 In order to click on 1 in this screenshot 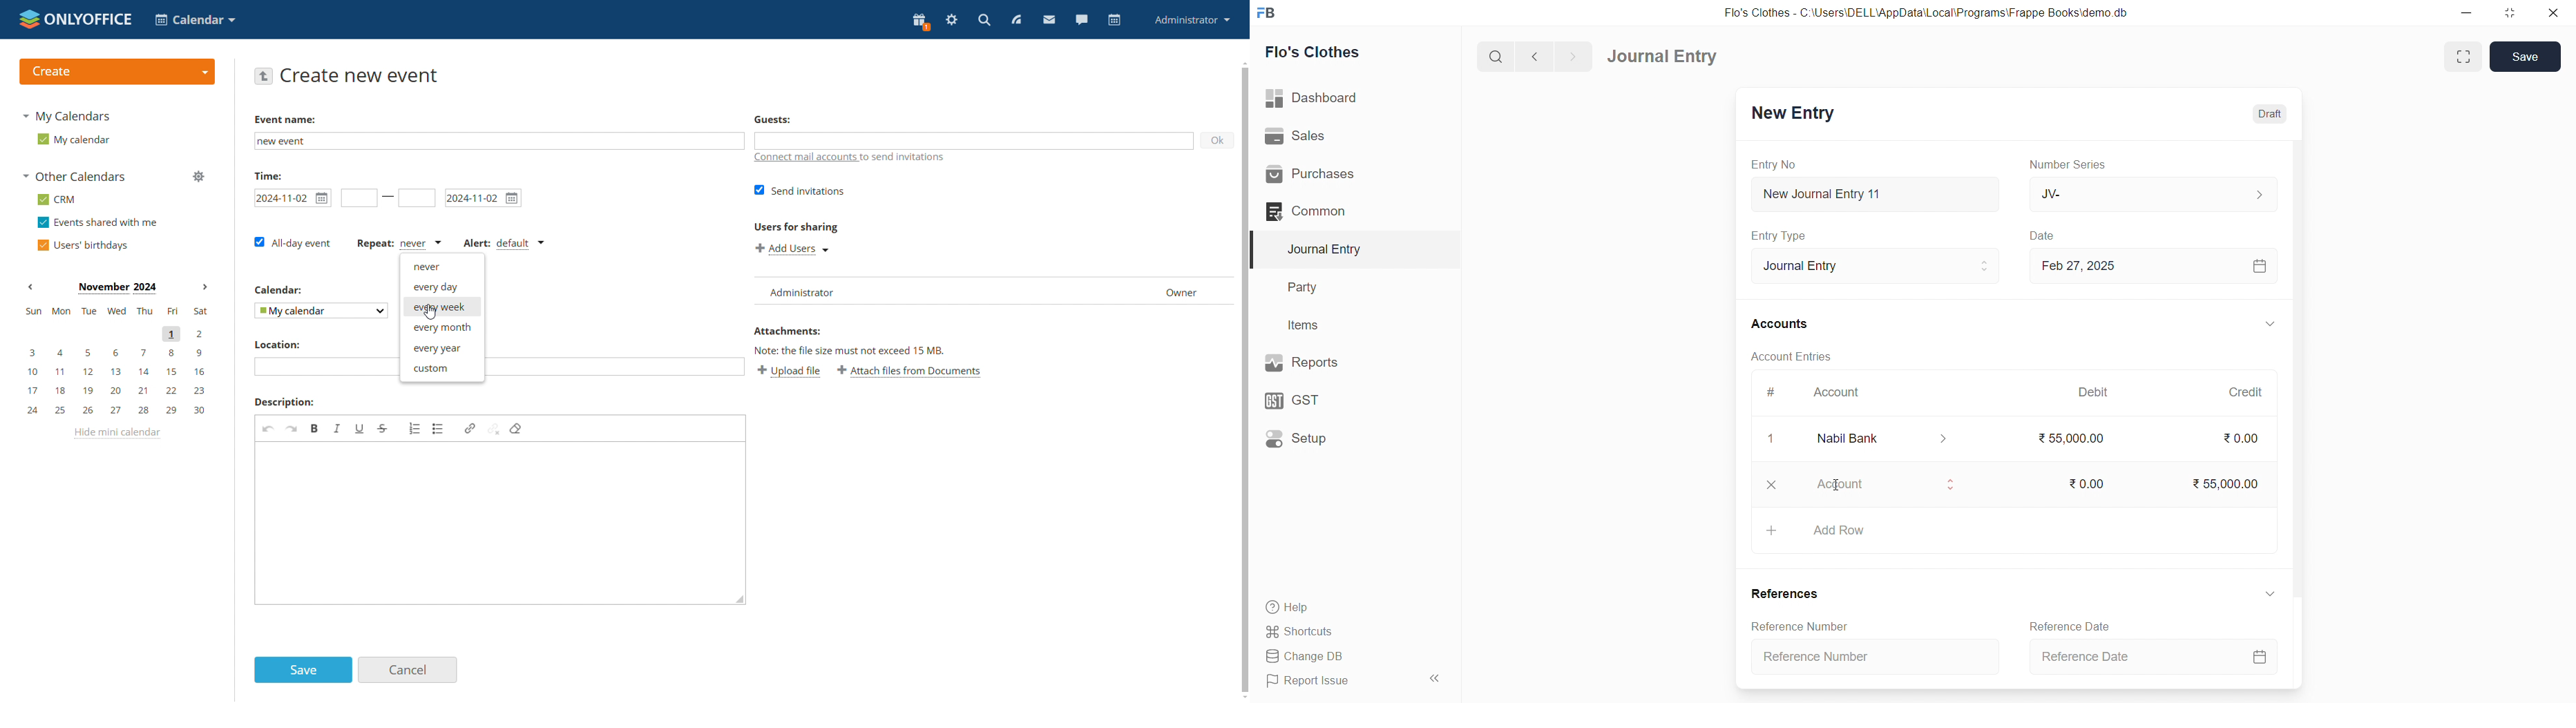, I will do `click(1771, 439)`.